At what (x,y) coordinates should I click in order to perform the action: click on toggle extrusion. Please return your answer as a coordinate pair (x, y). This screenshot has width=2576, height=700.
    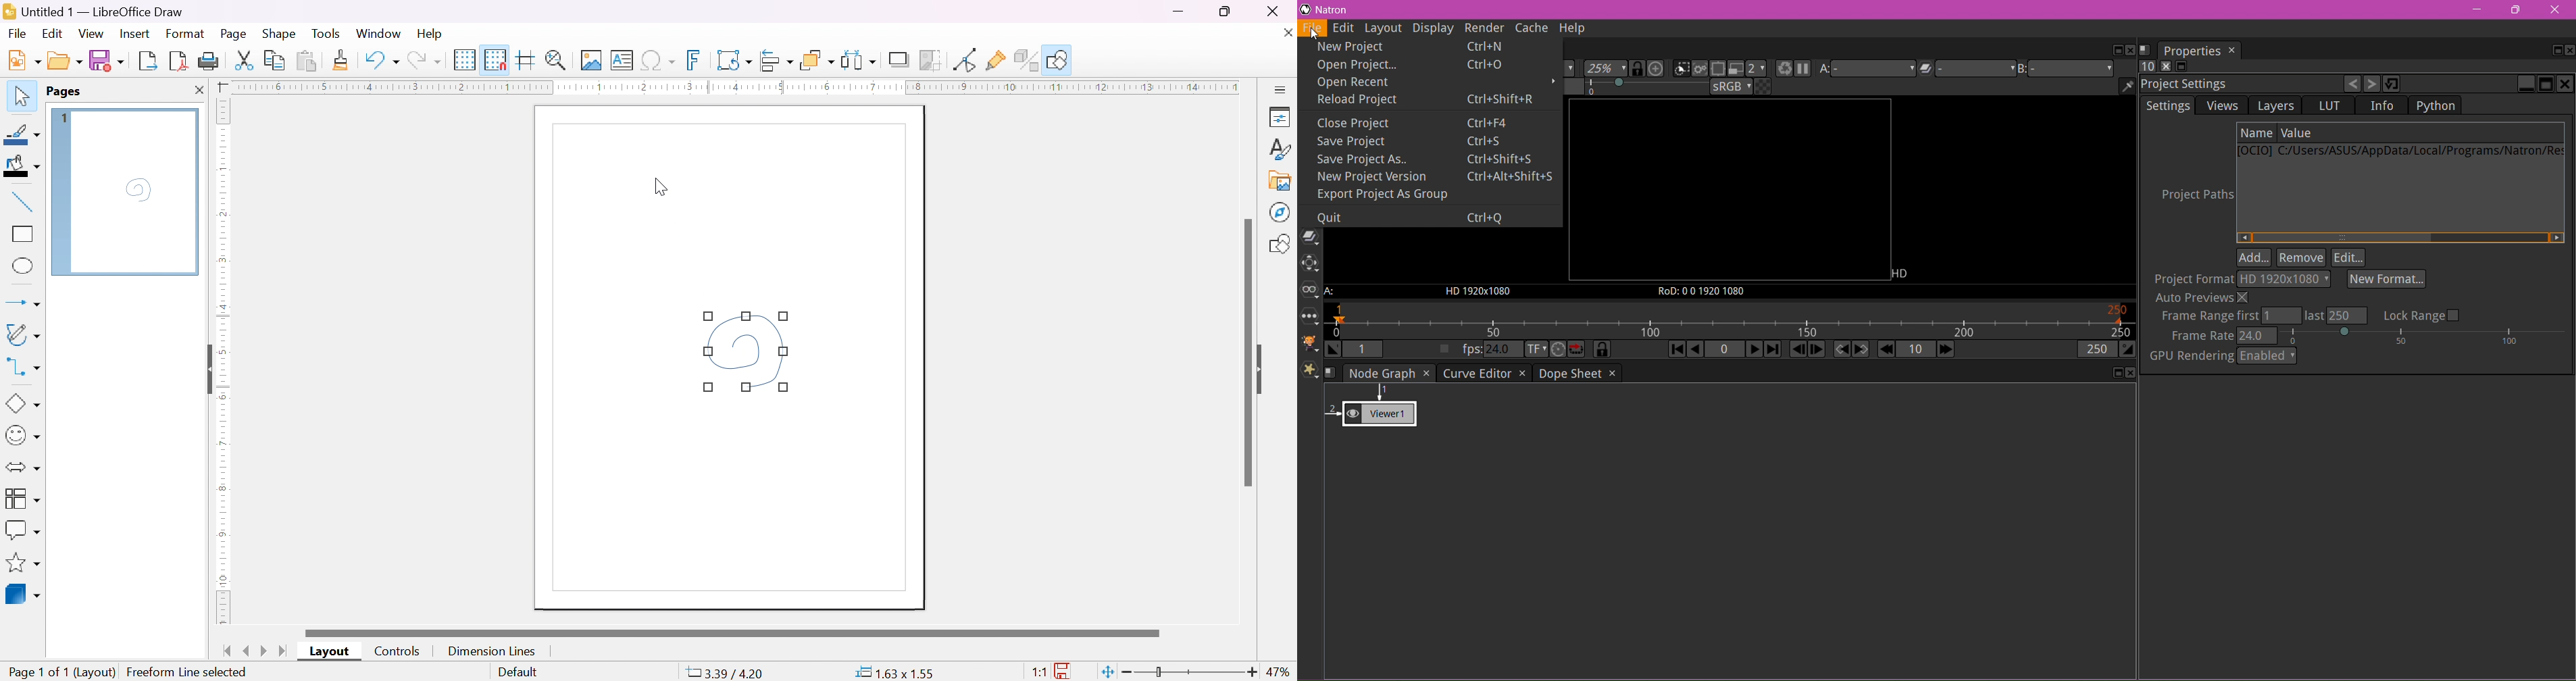
    Looking at the image, I should click on (1025, 60).